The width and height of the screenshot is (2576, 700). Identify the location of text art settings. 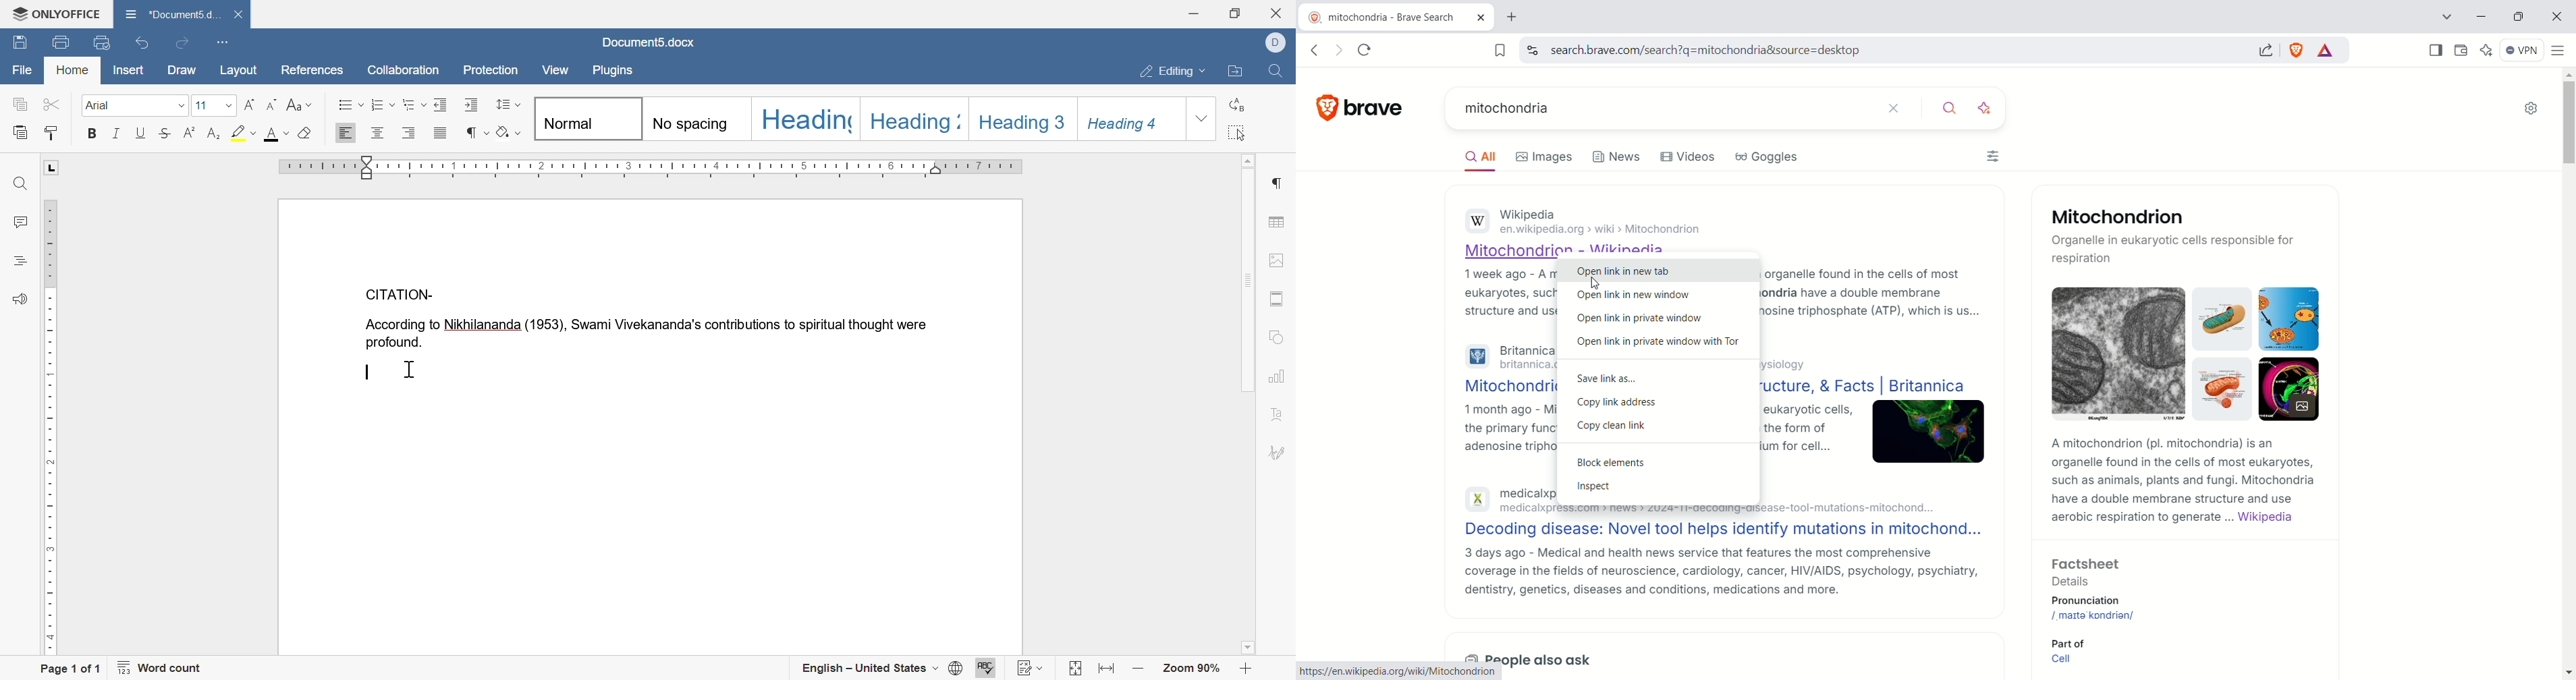
(1279, 416).